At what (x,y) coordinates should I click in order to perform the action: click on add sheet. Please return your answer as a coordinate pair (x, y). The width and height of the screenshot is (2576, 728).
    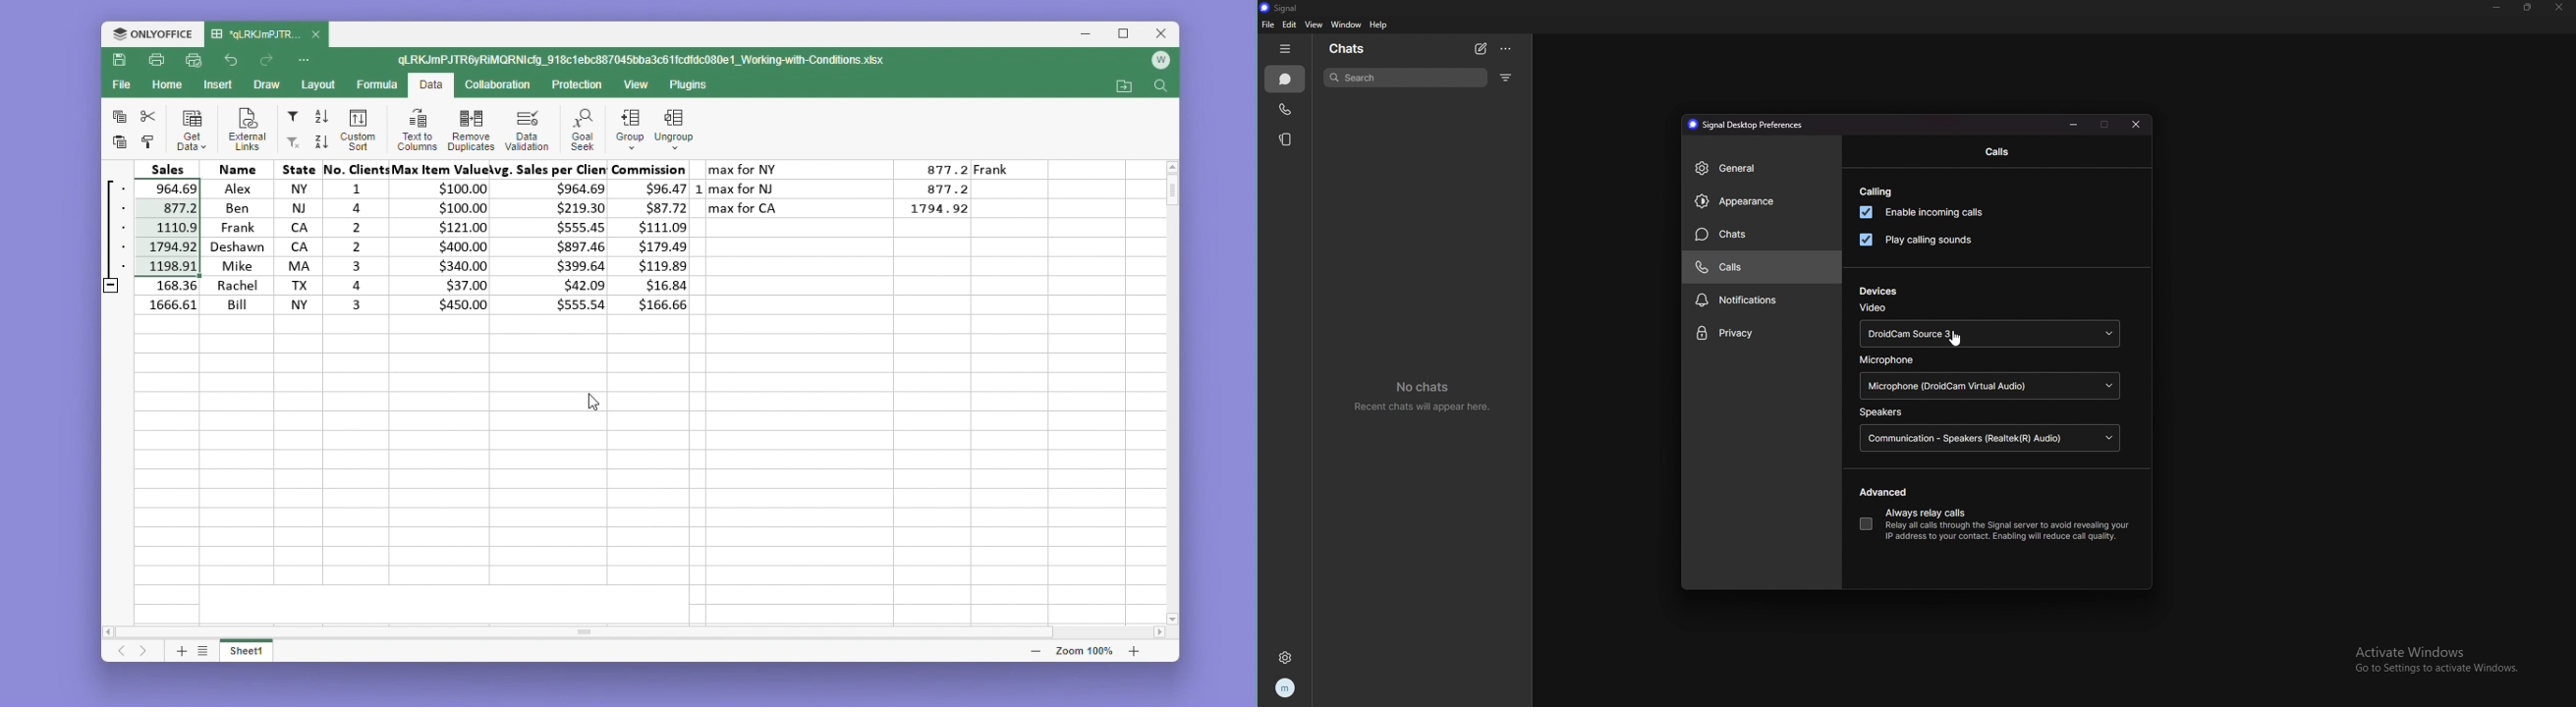
    Looking at the image, I should click on (180, 650).